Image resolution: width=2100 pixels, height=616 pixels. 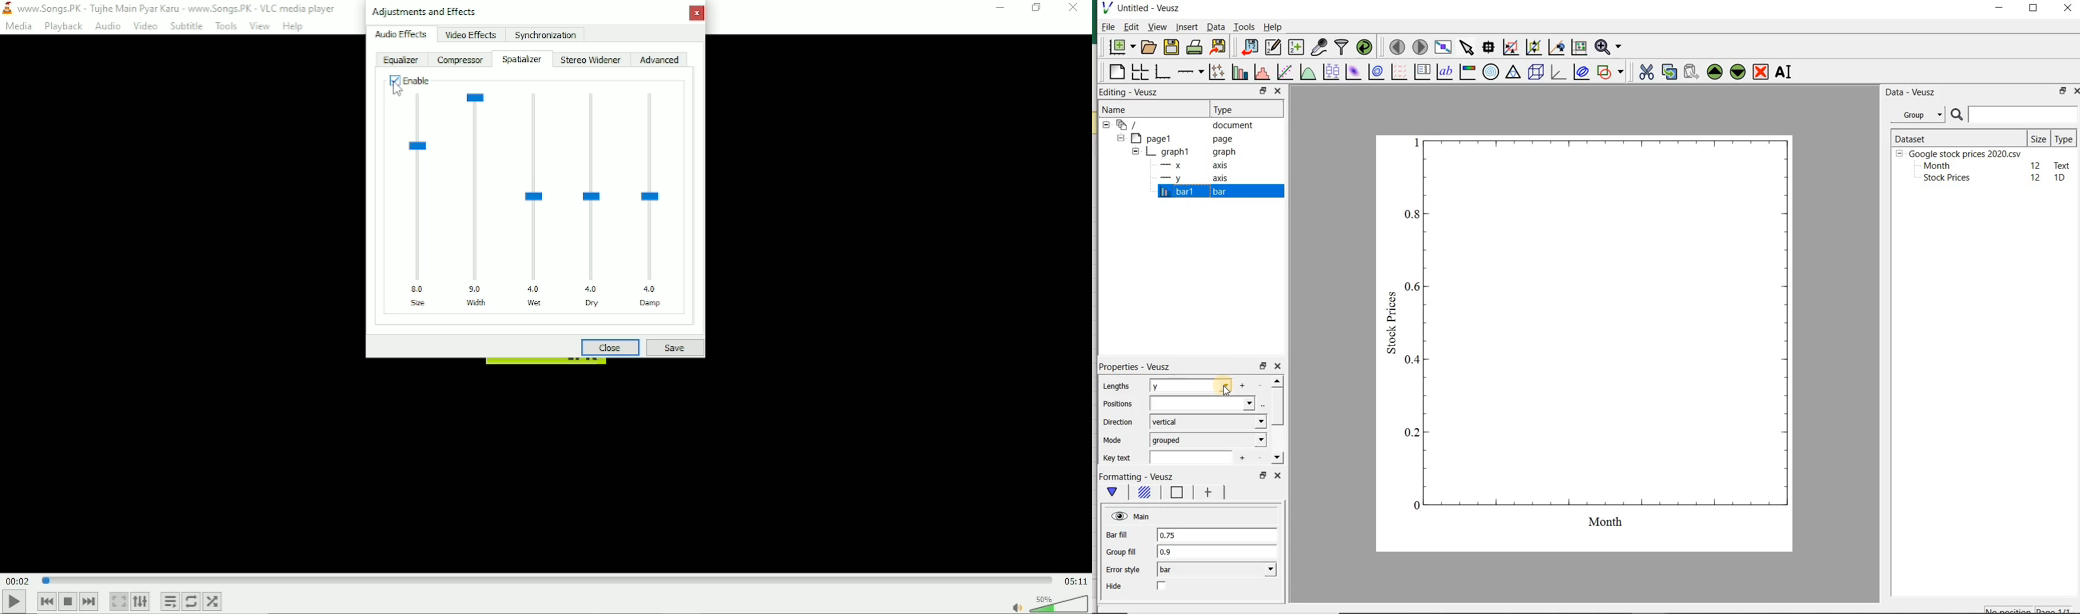 What do you see at coordinates (1114, 586) in the screenshot?
I see `Hide` at bounding box center [1114, 586].